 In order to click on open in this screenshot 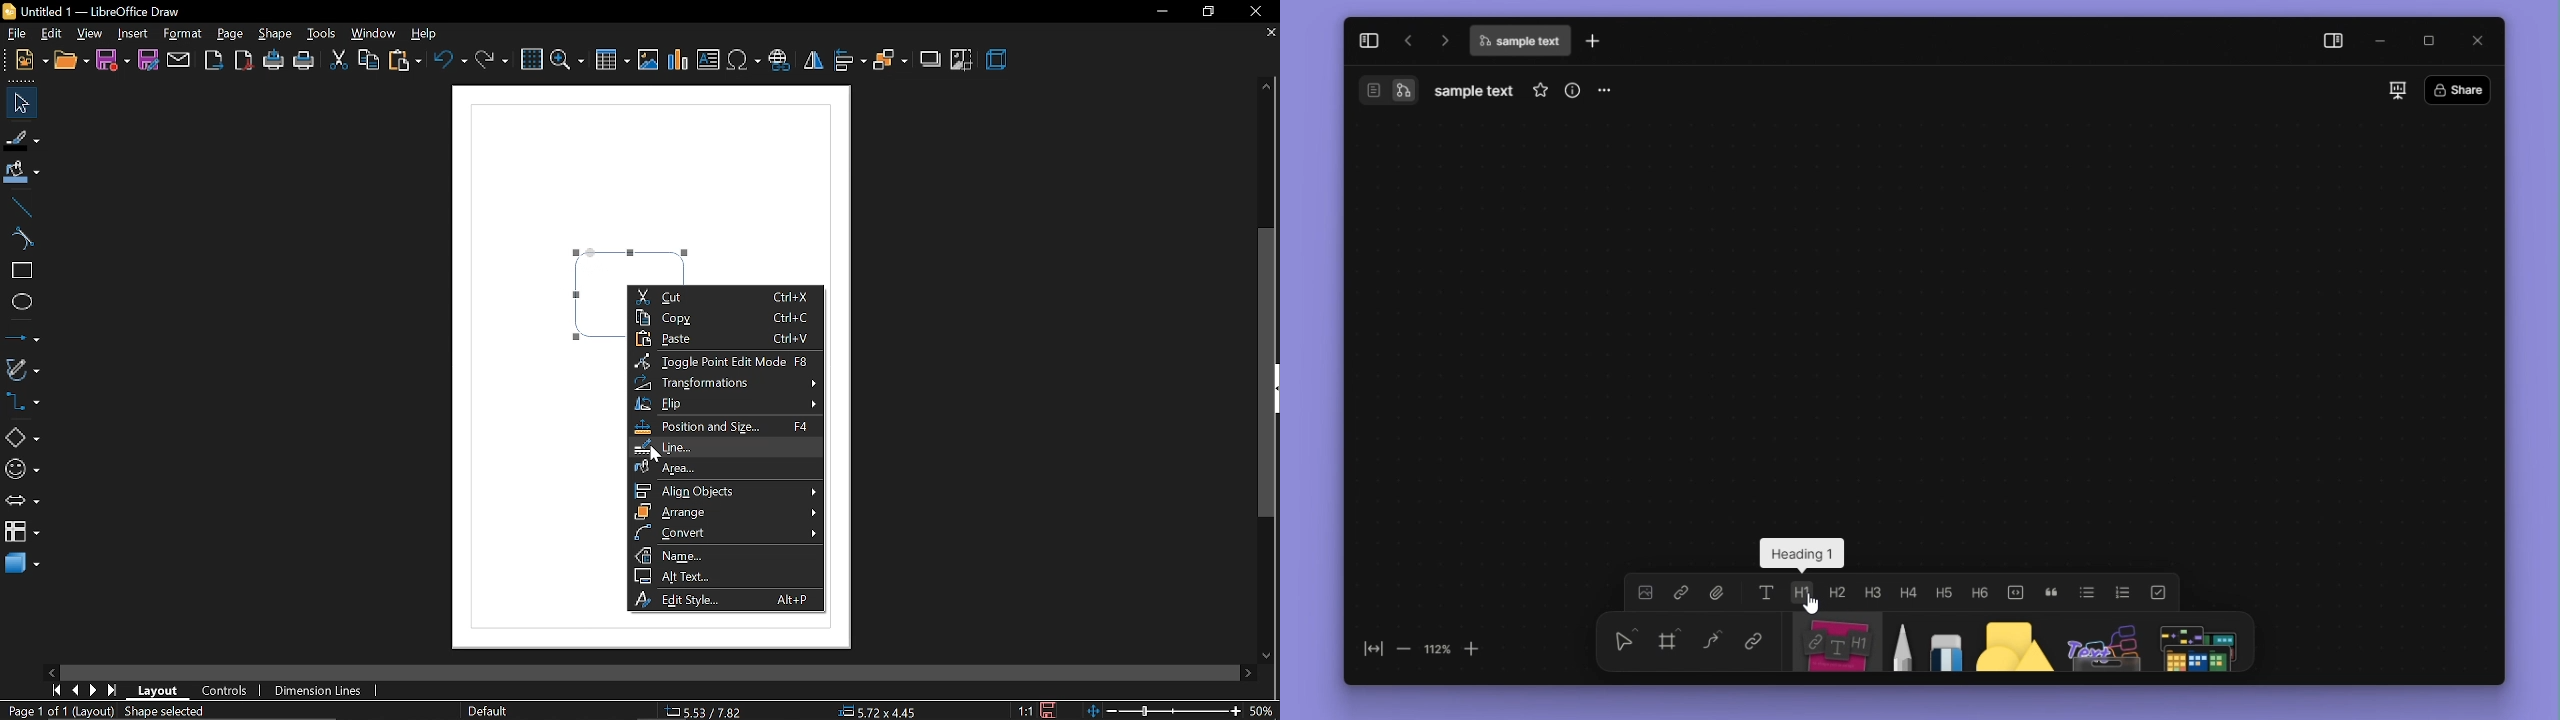, I will do `click(73, 61)`.